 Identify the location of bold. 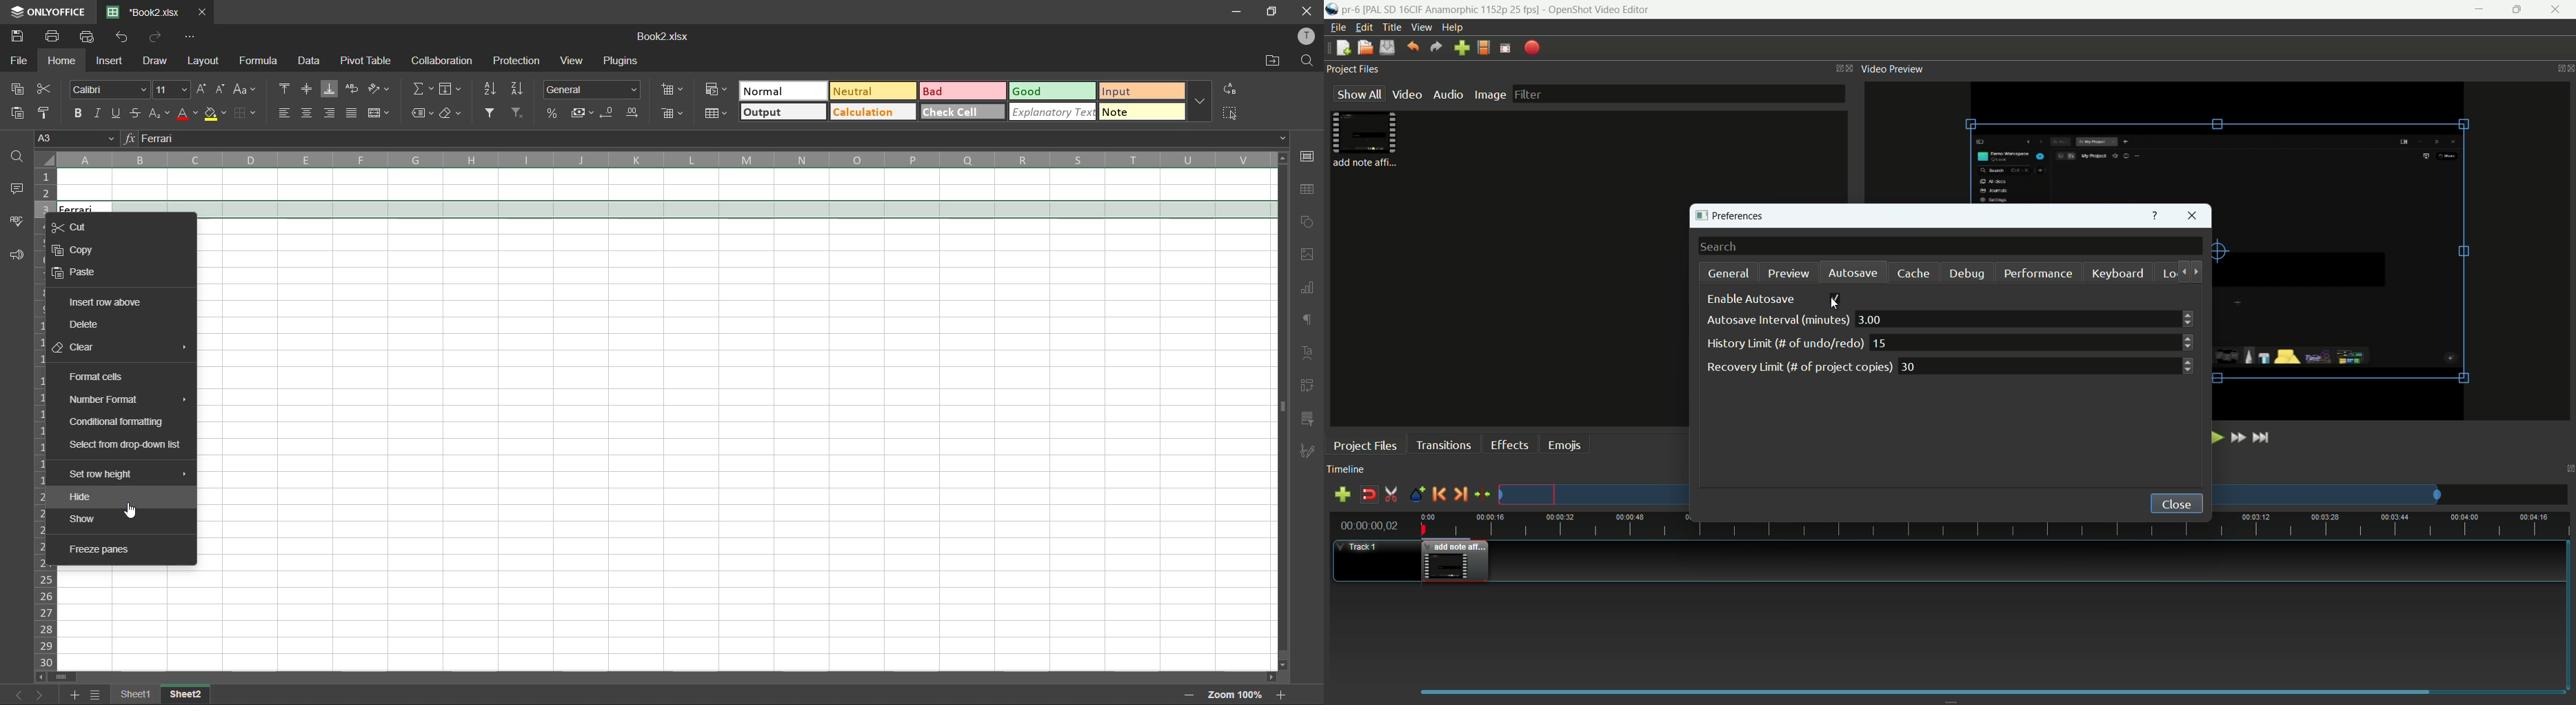
(78, 111).